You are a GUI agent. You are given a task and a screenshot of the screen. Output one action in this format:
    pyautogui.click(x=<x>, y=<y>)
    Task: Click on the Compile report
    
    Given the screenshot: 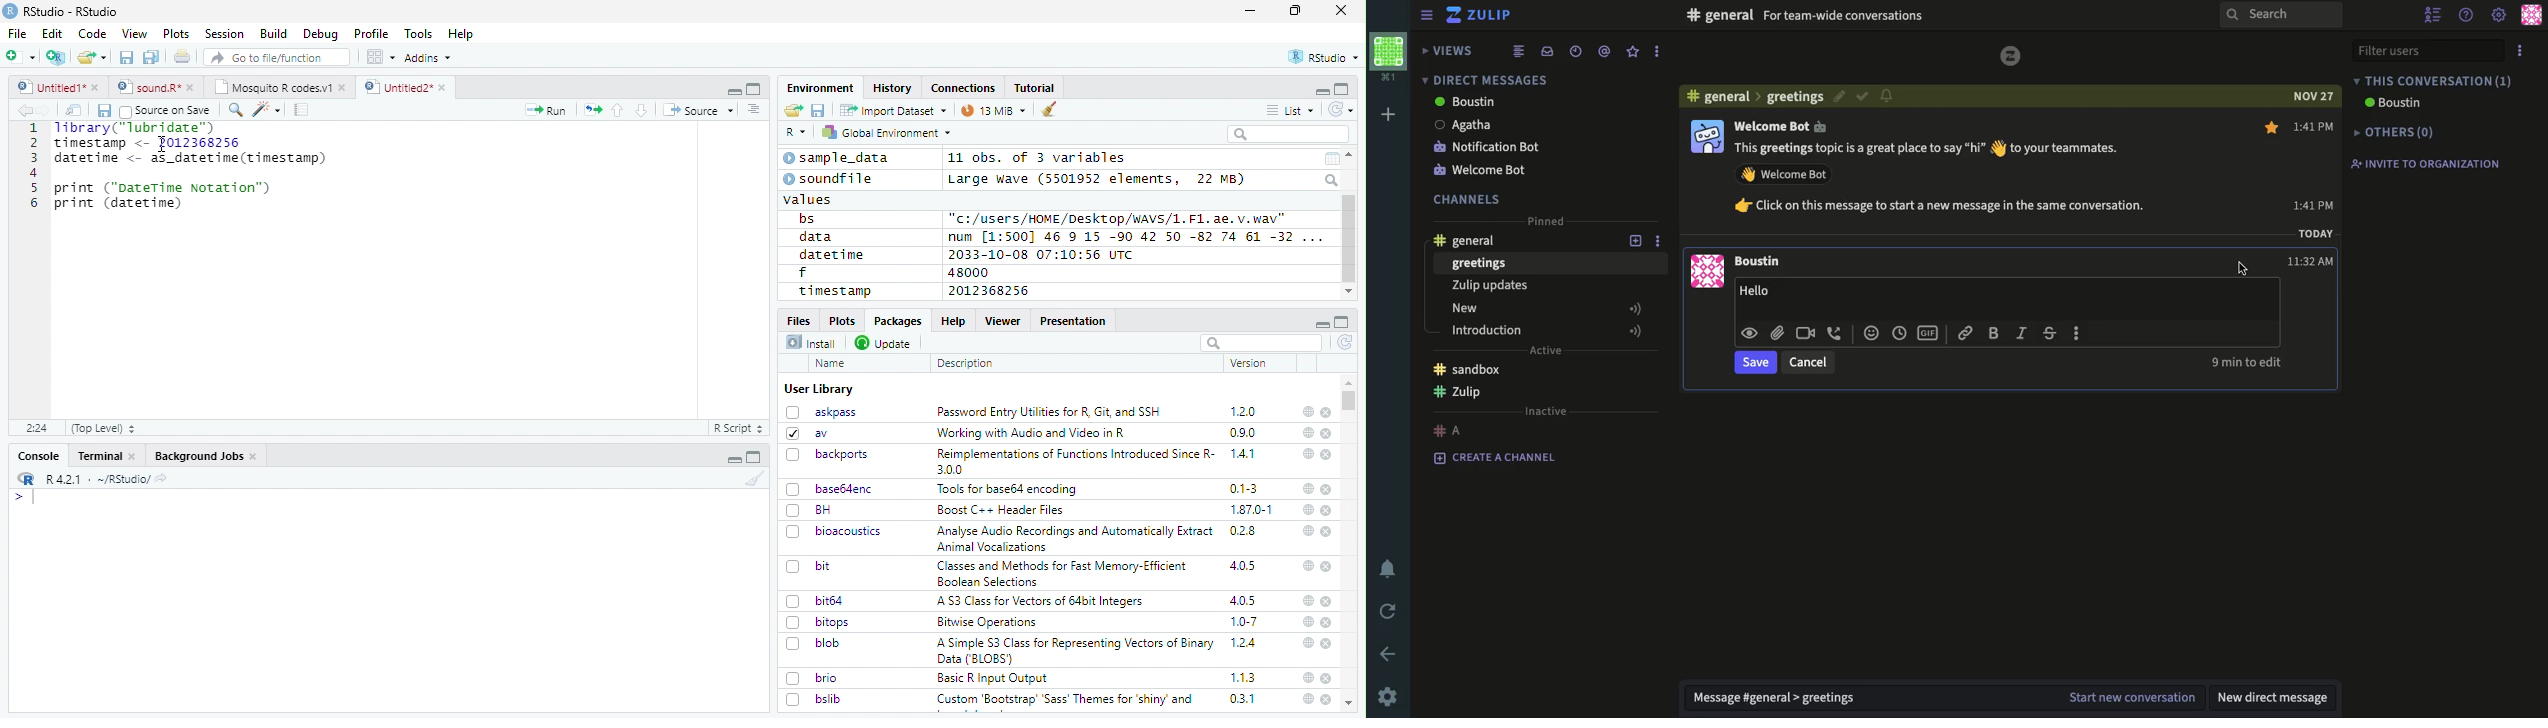 What is the action you would take?
    pyautogui.click(x=302, y=110)
    